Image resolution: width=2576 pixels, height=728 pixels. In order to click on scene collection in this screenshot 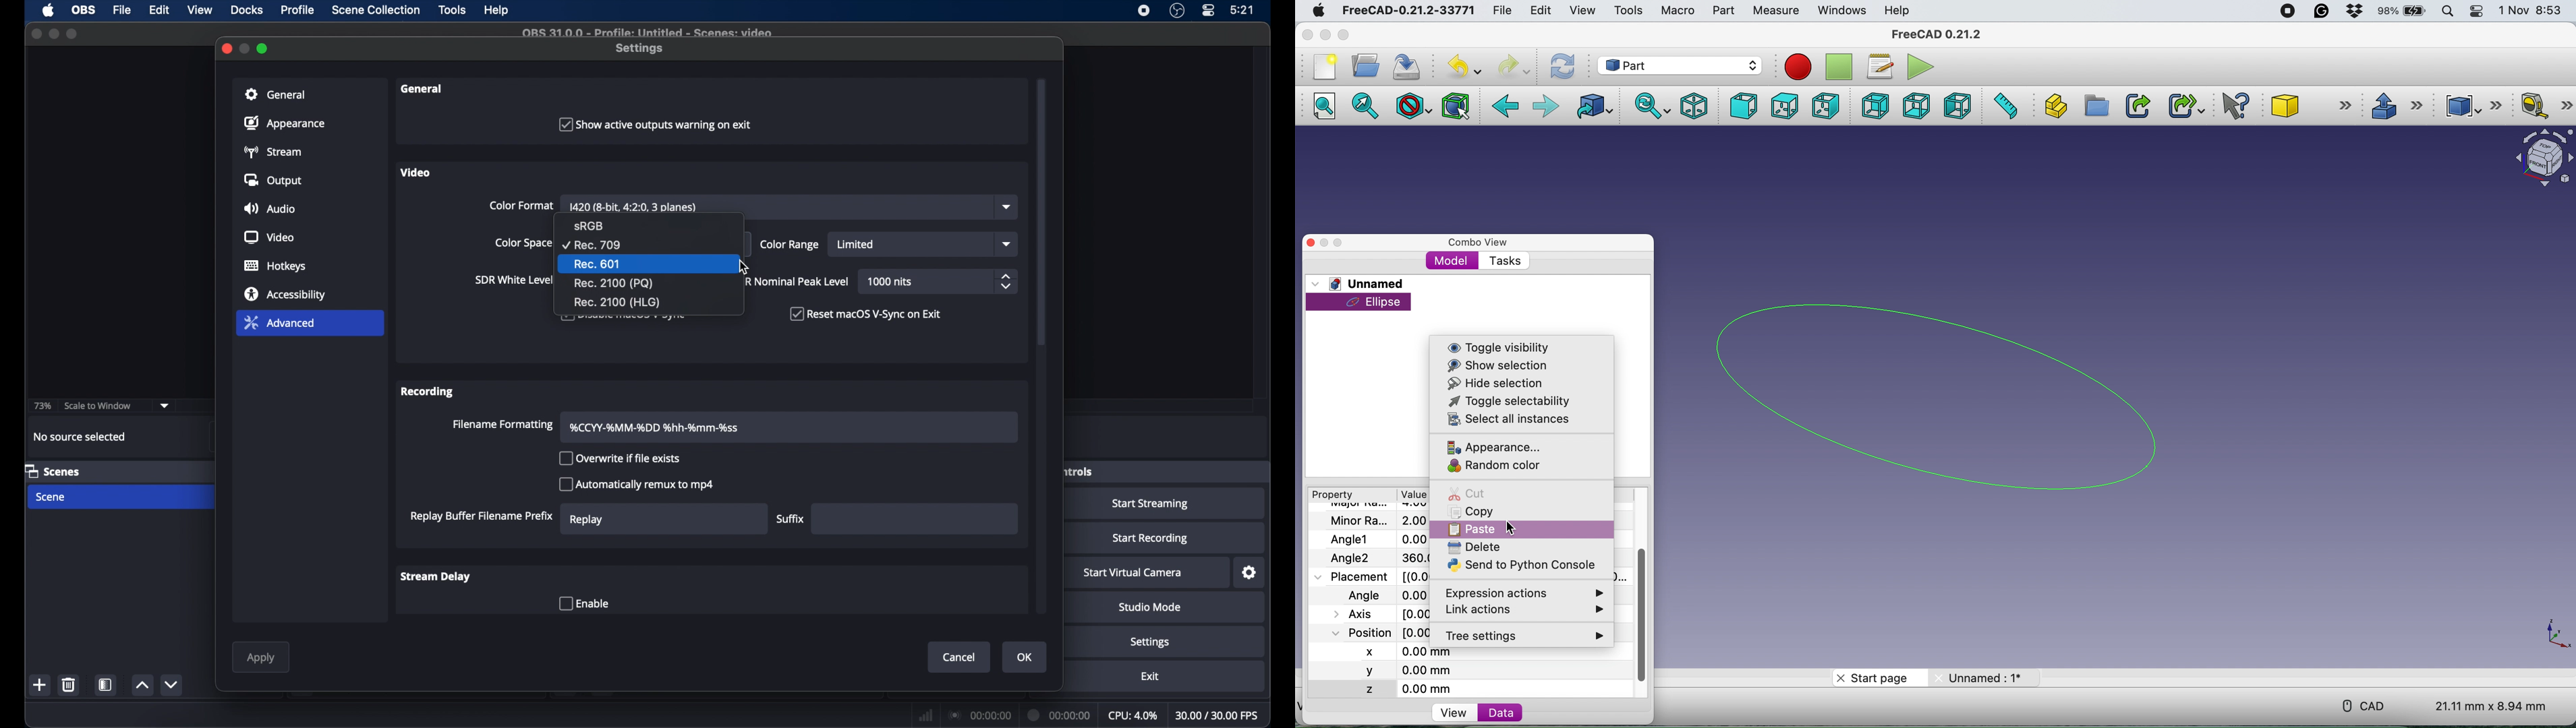, I will do `click(376, 11)`.